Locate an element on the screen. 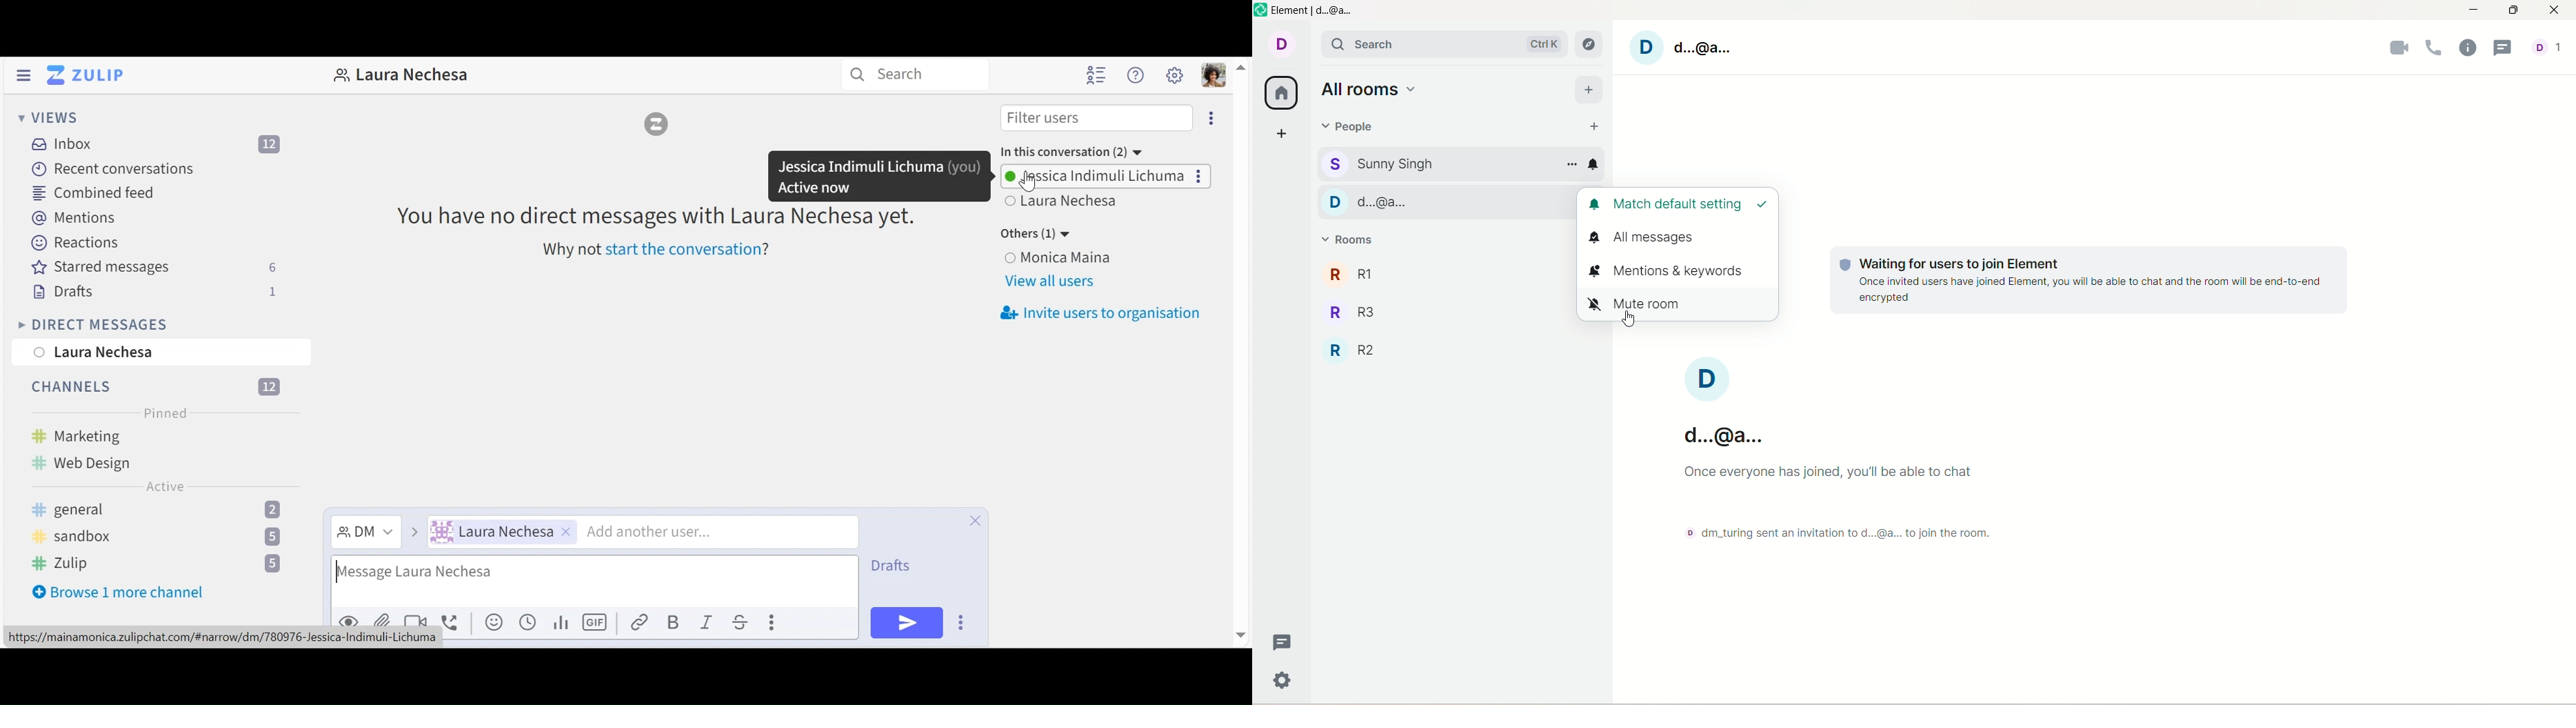 Image resolution: width=2576 pixels, height=728 pixels. pointer is located at coordinates (1629, 321).